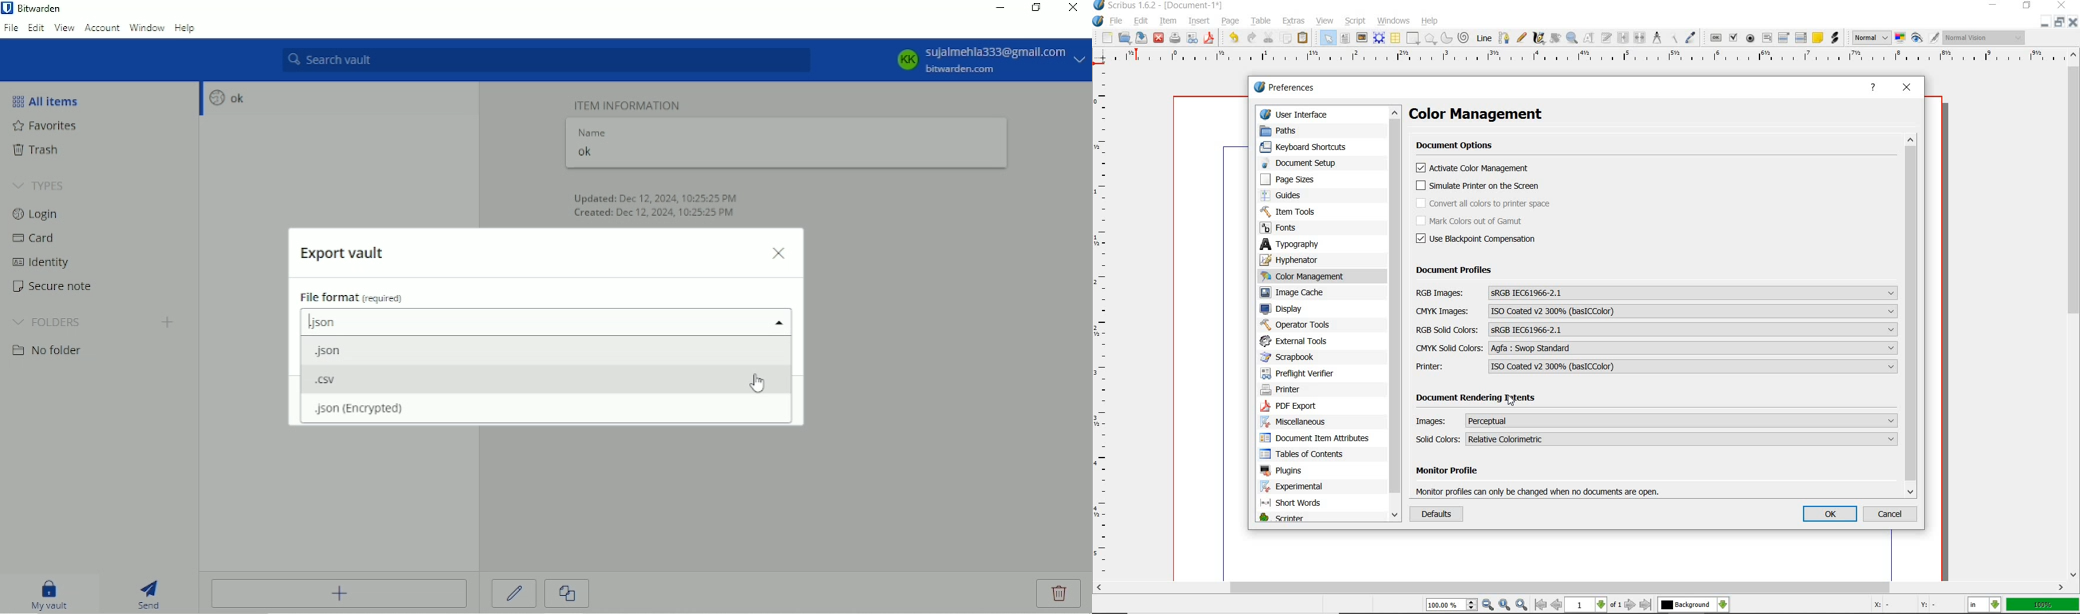 The height and width of the screenshot is (616, 2100). I want to click on image cache, so click(1305, 293).